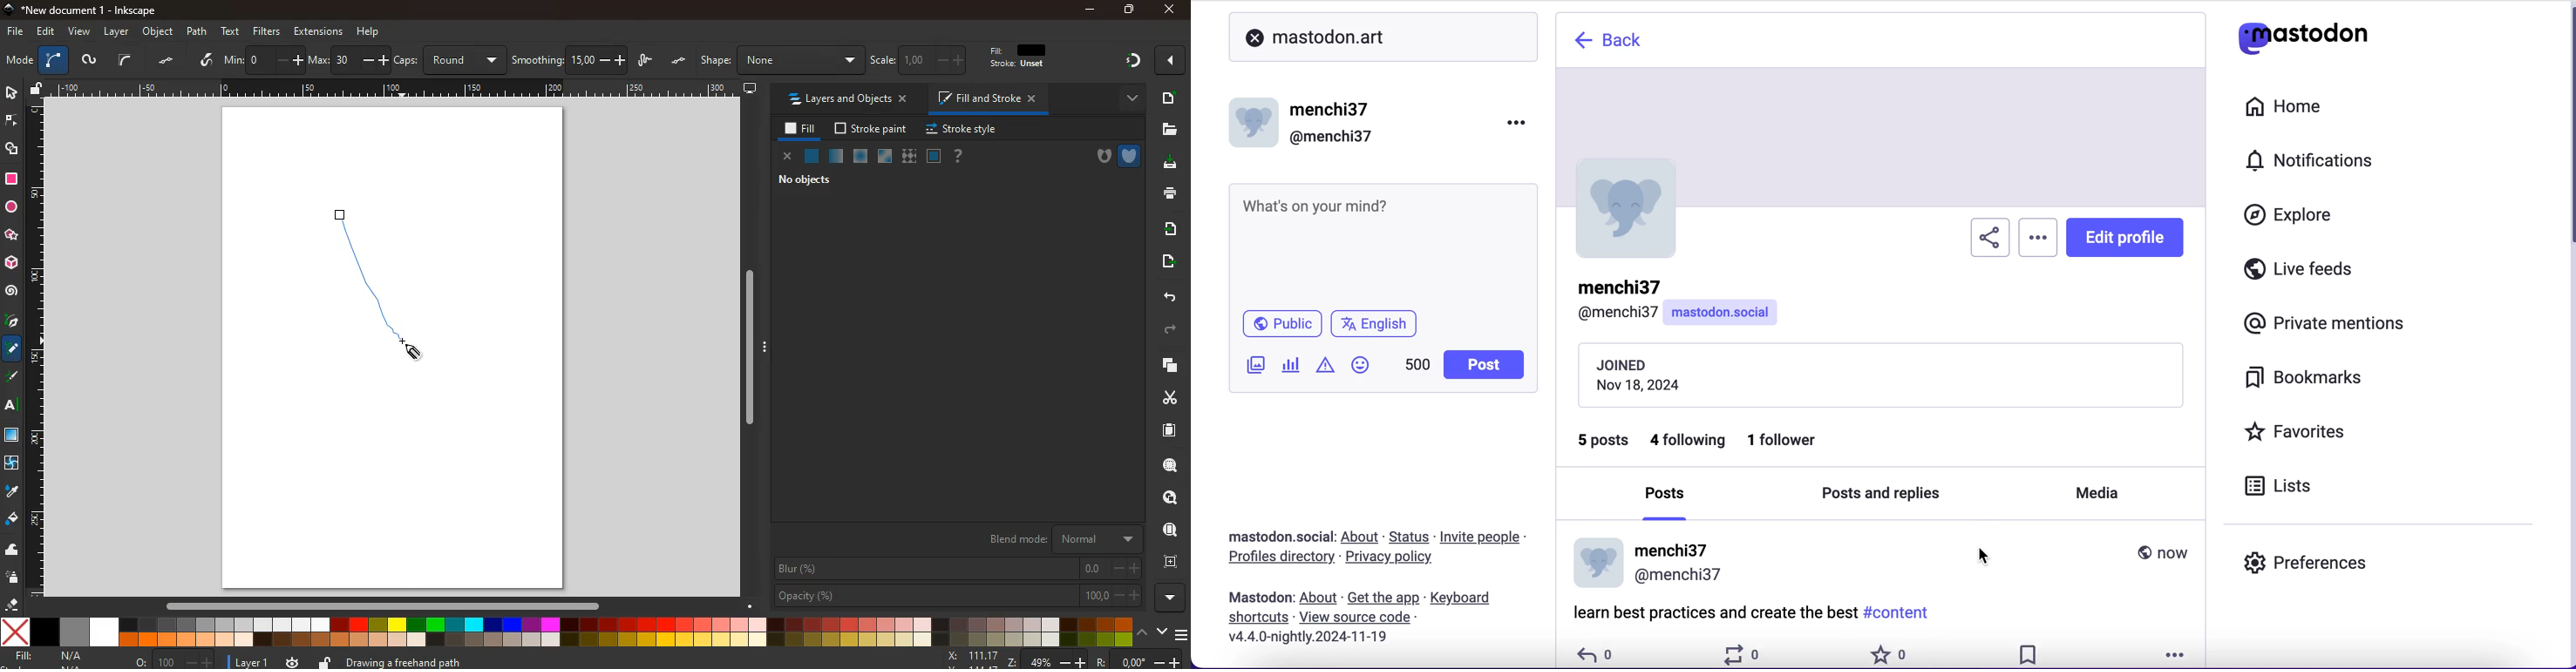 This screenshot has height=672, width=2576. I want to click on options, so click(2039, 242).